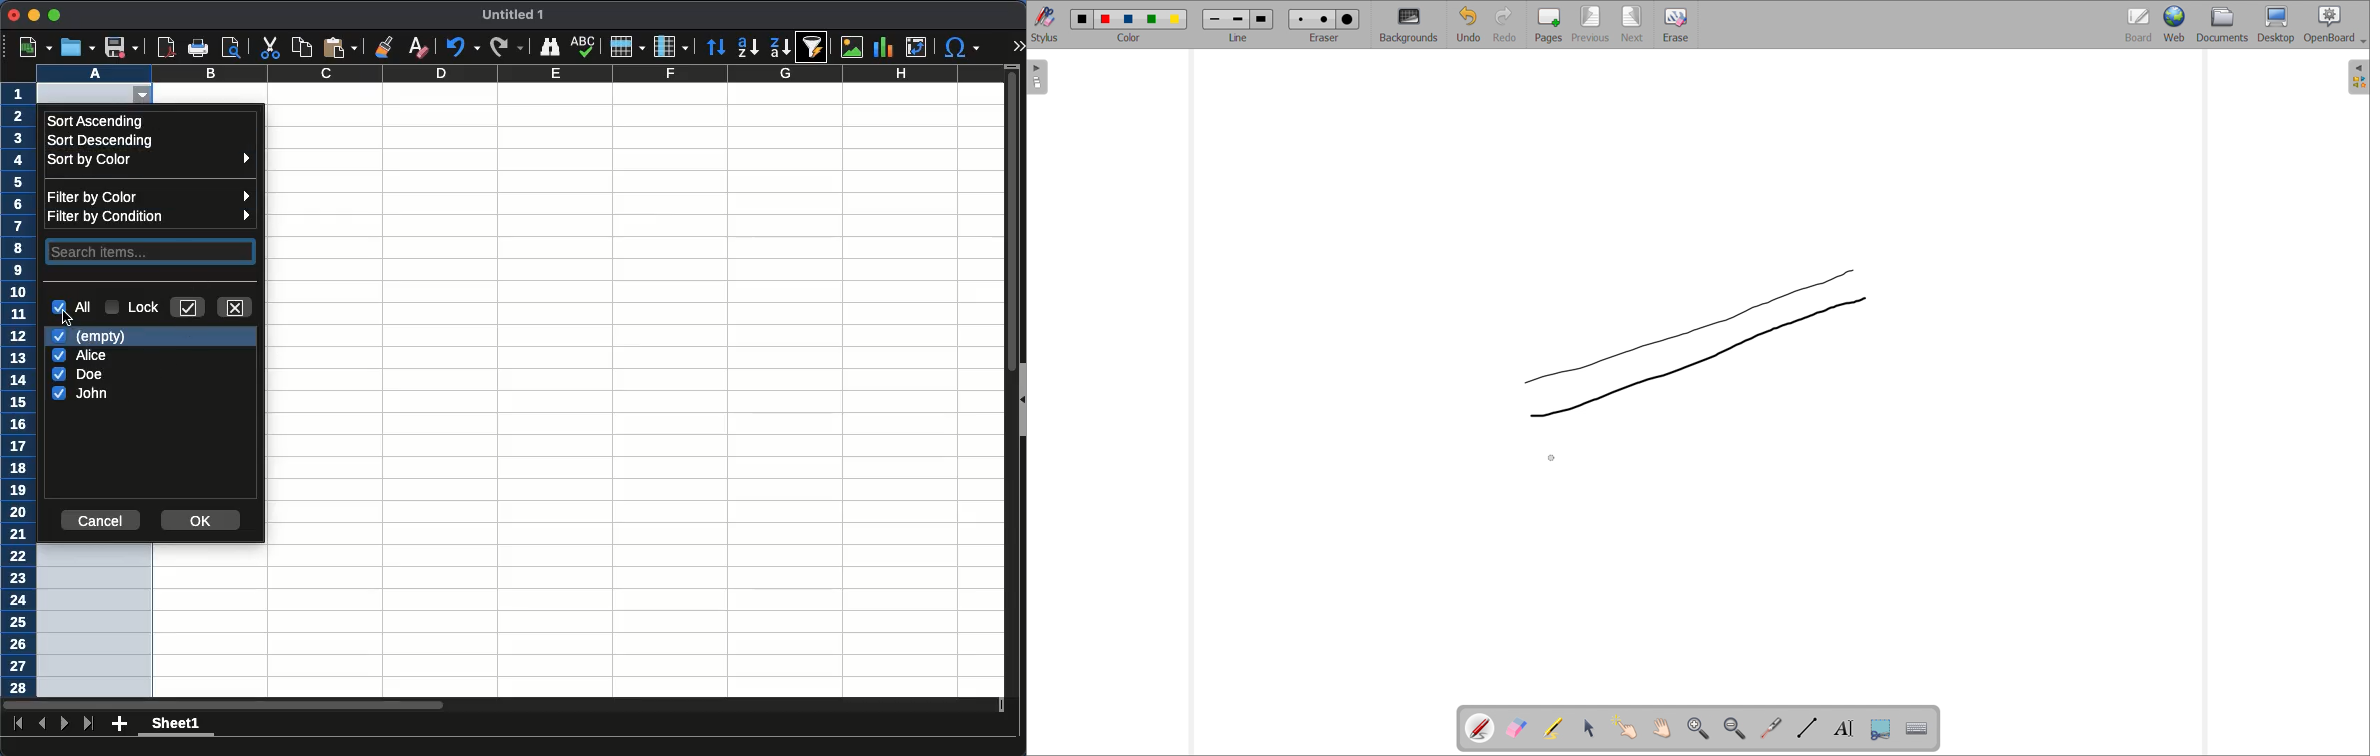 The height and width of the screenshot is (756, 2380). I want to click on last sheet, so click(90, 724).